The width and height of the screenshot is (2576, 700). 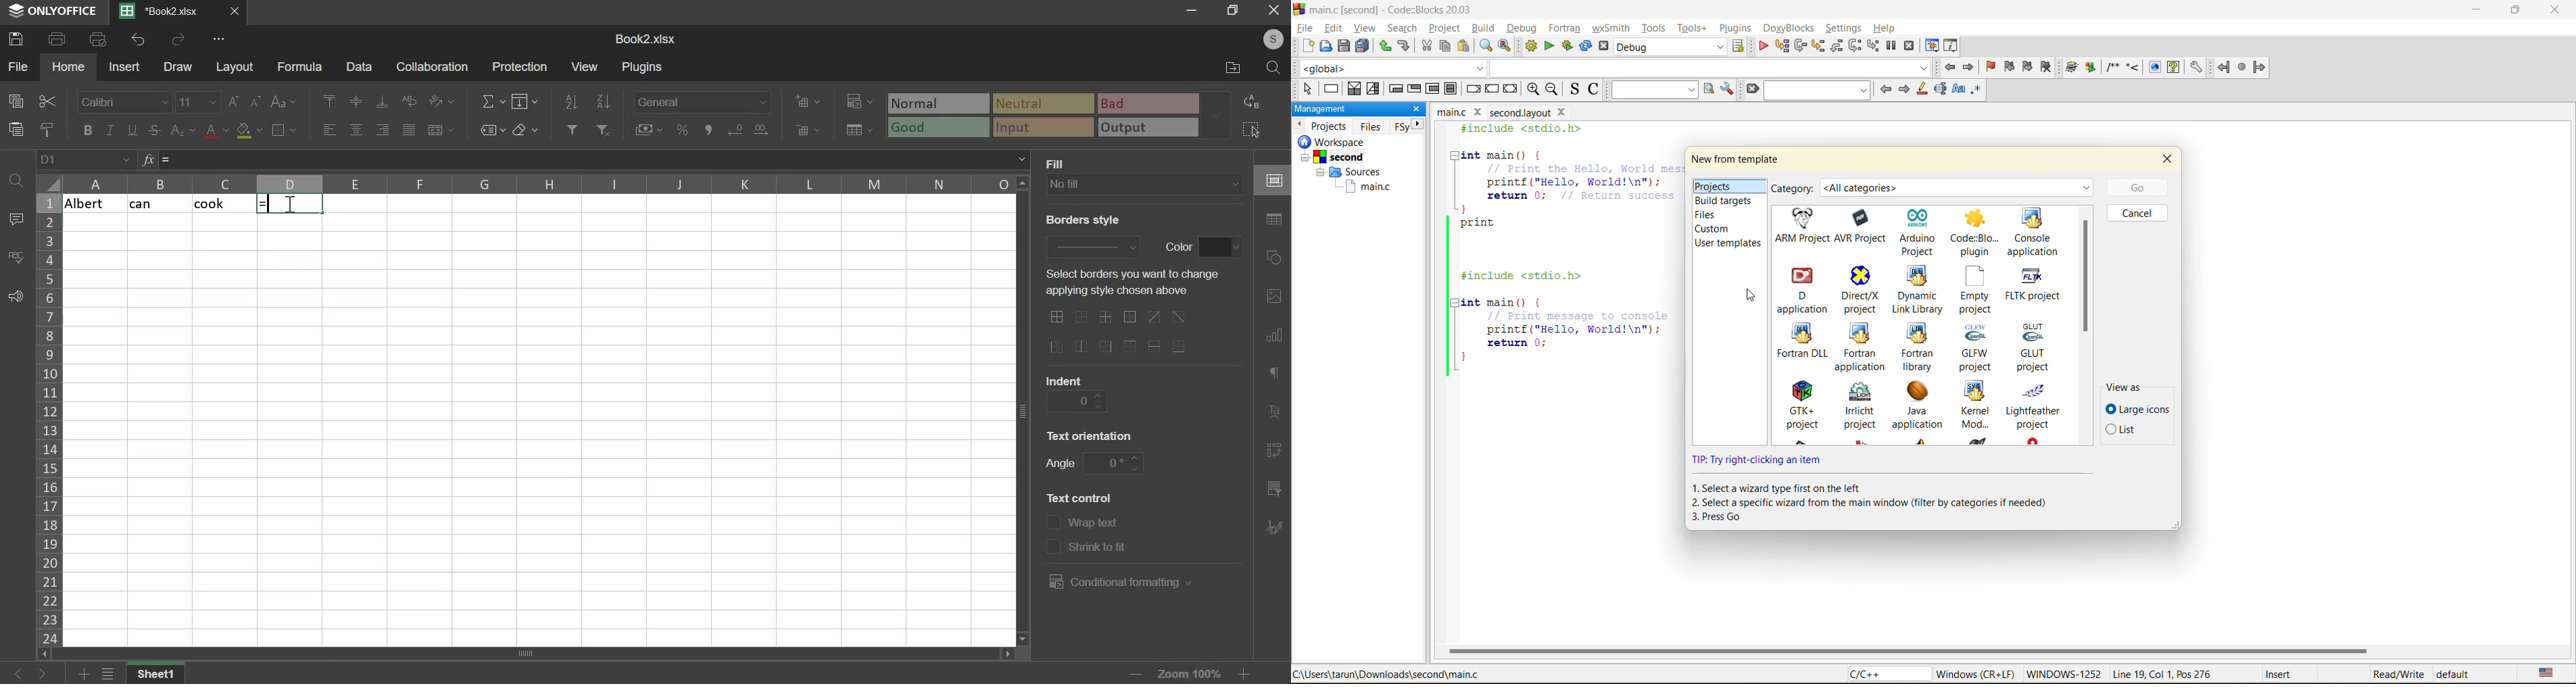 I want to click on view as, so click(x=2126, y=386).